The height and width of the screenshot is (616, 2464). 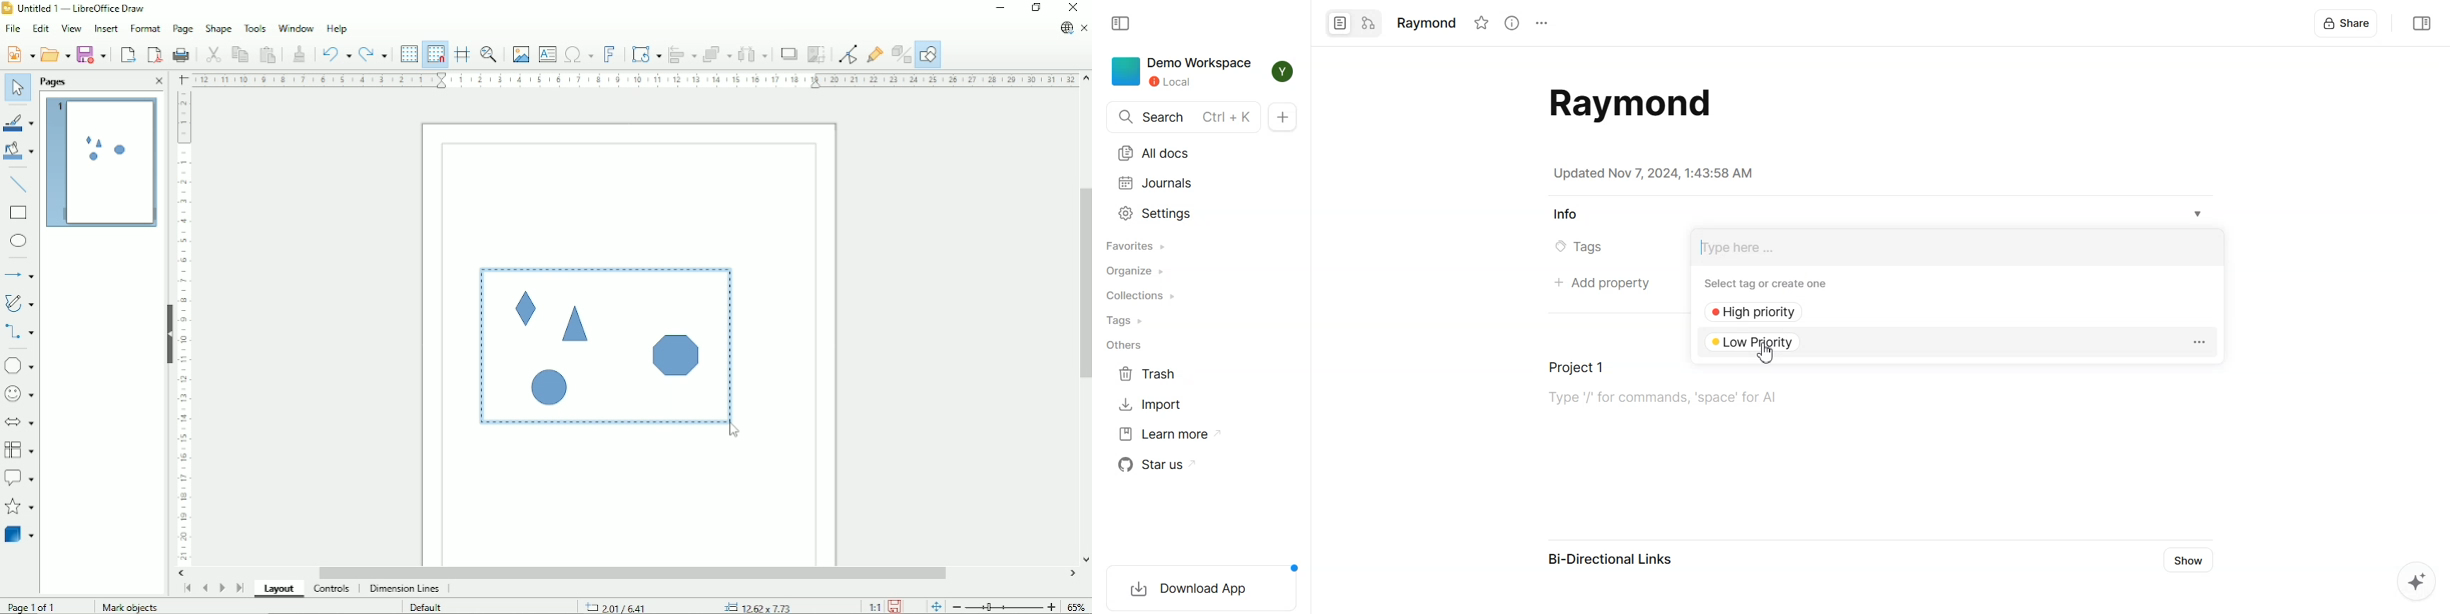 I want to click on Default, so click(x=429, y=606).